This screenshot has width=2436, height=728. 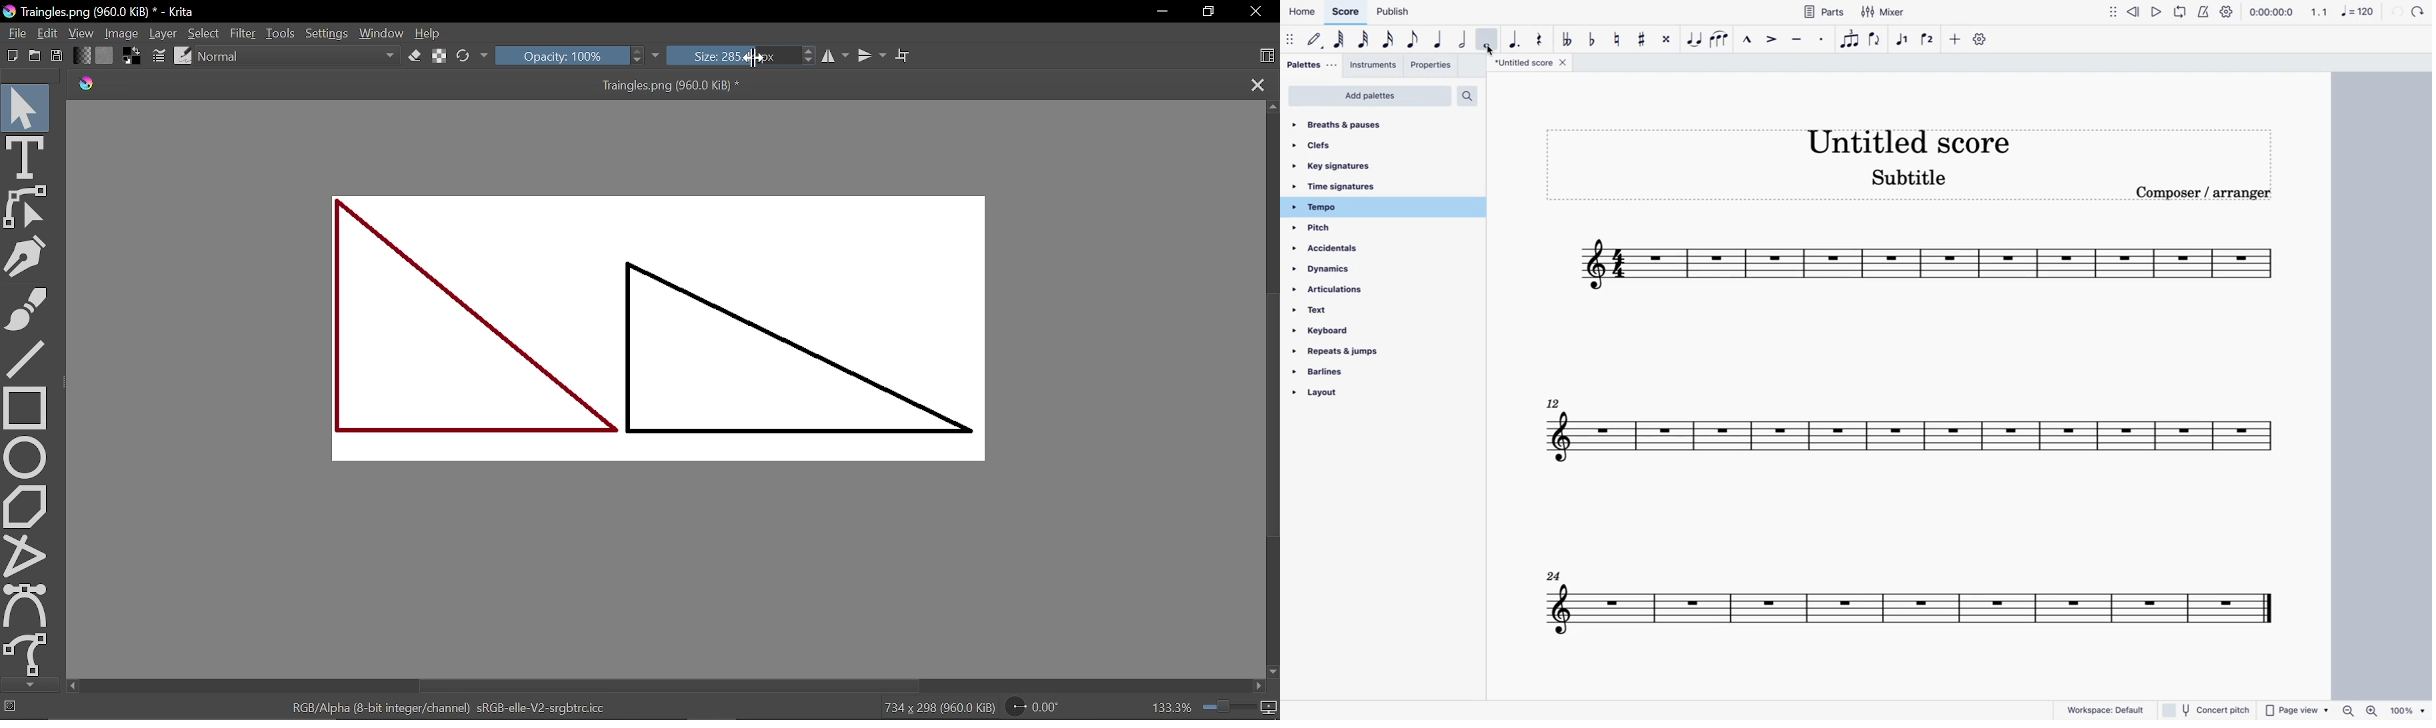 What do you see at coordinates (56, 57) in the screenshot?
I see `Save` at bounding box center [56, 57].